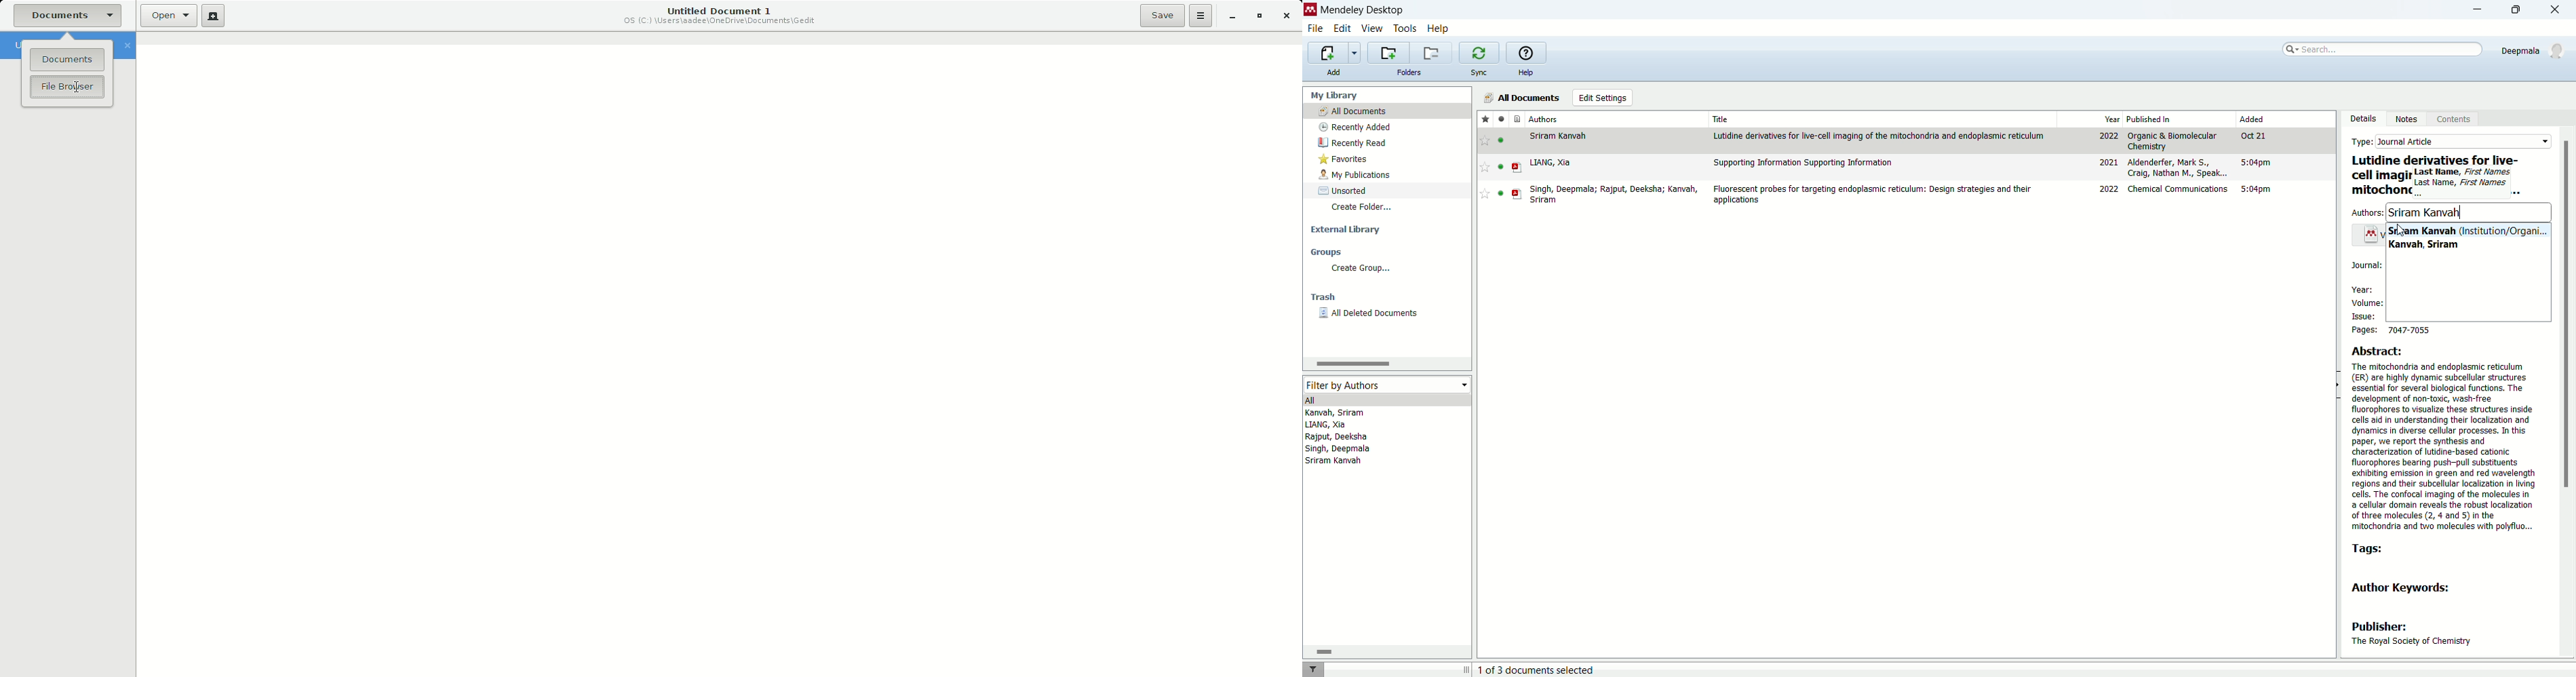 The width and height of the screenshot is (2576, 700). Describe the element at coordinates (1485, 141) in the screenshot. I see `favourite` at that location.